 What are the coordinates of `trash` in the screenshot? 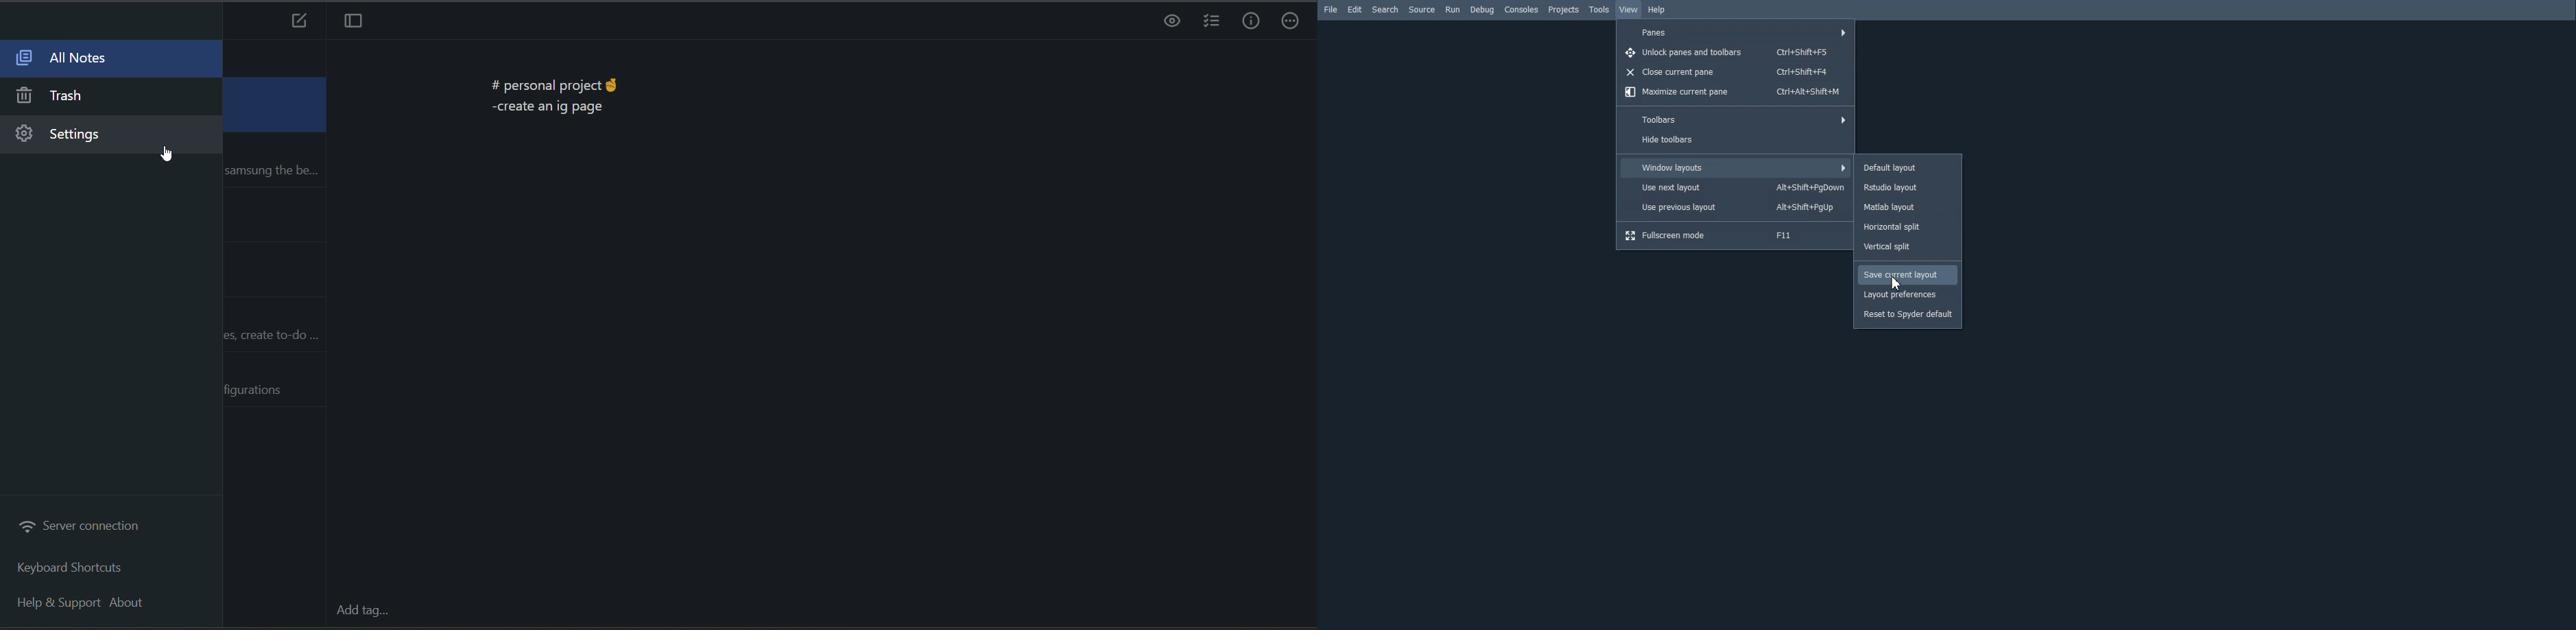 It's located at (101, 96).